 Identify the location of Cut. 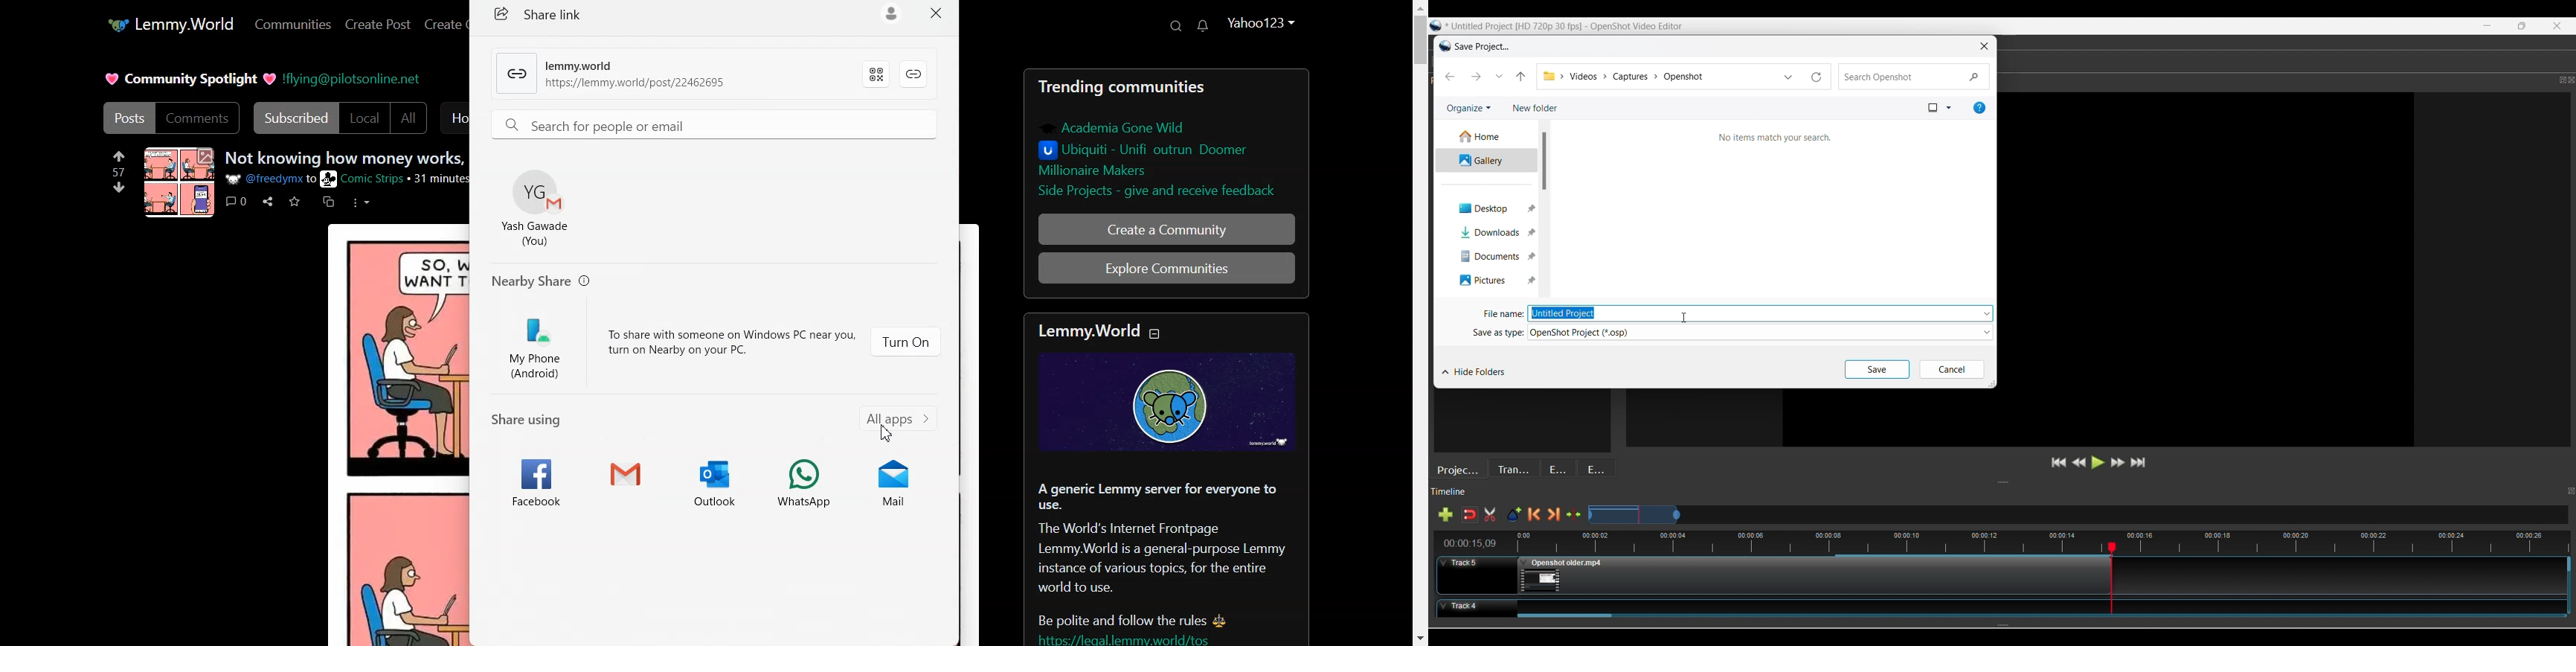
(1490, 514).